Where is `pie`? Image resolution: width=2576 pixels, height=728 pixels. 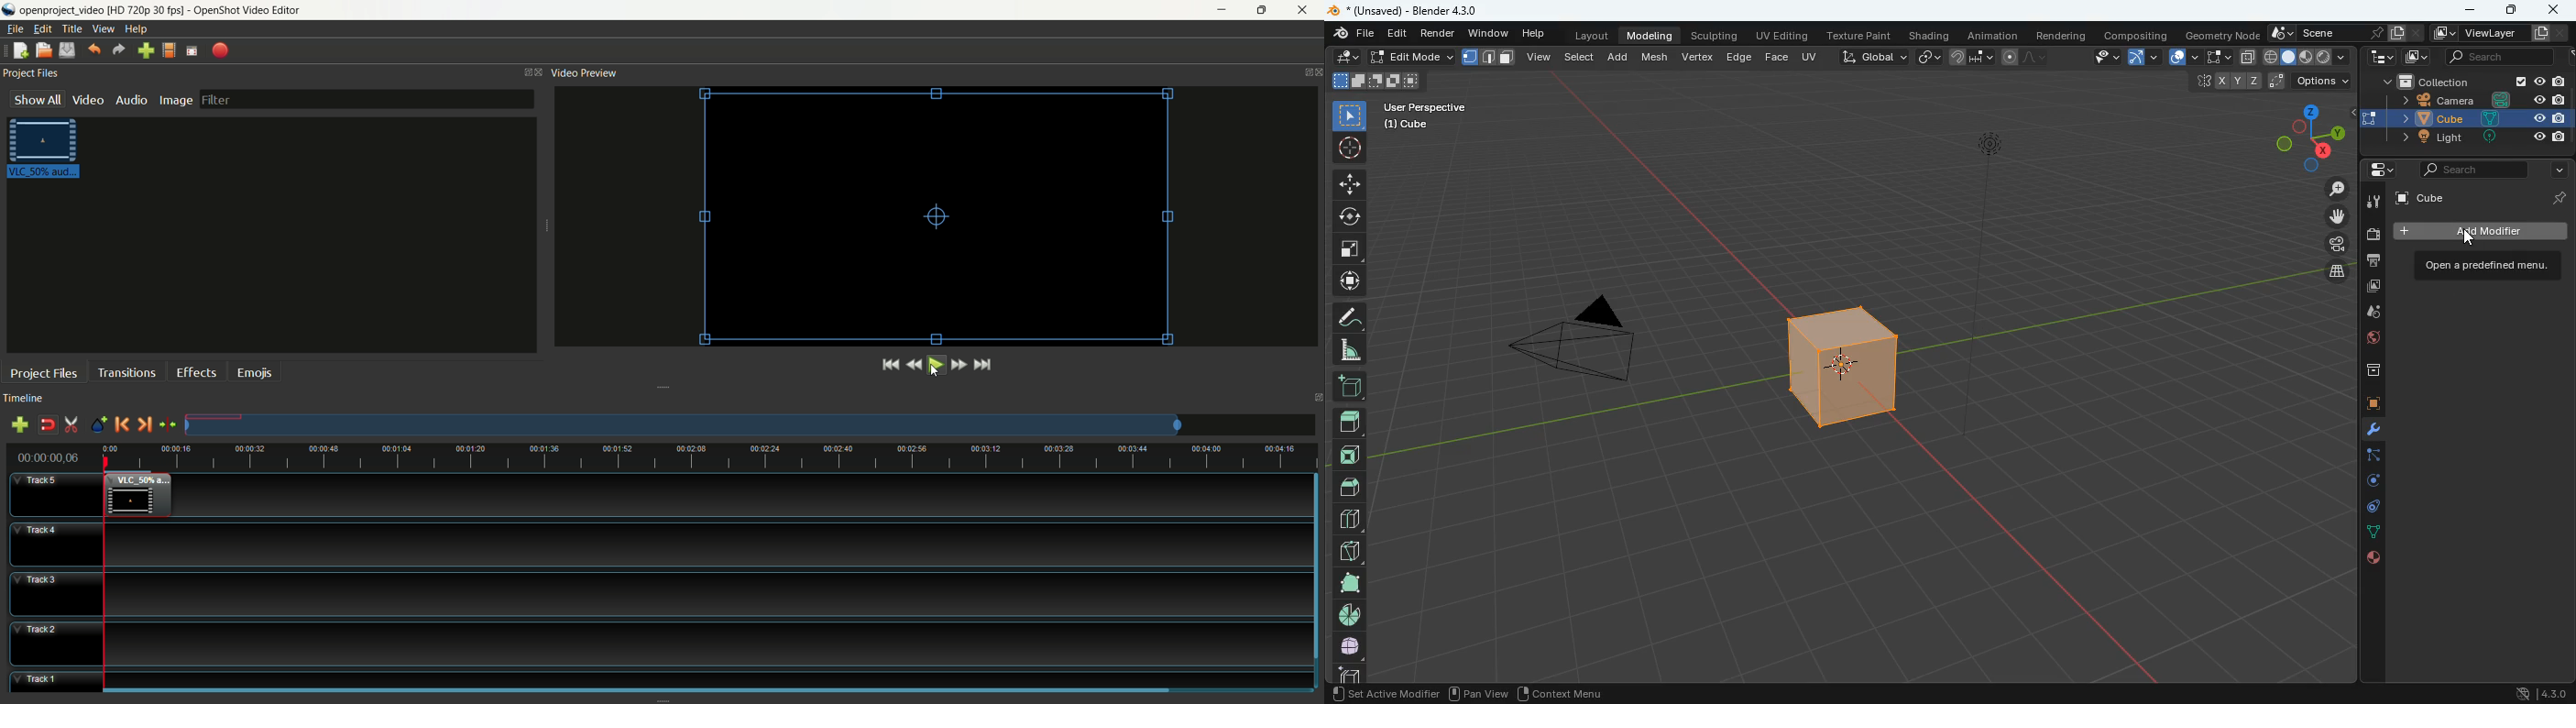 pie is located at coordinates (1353, 615).